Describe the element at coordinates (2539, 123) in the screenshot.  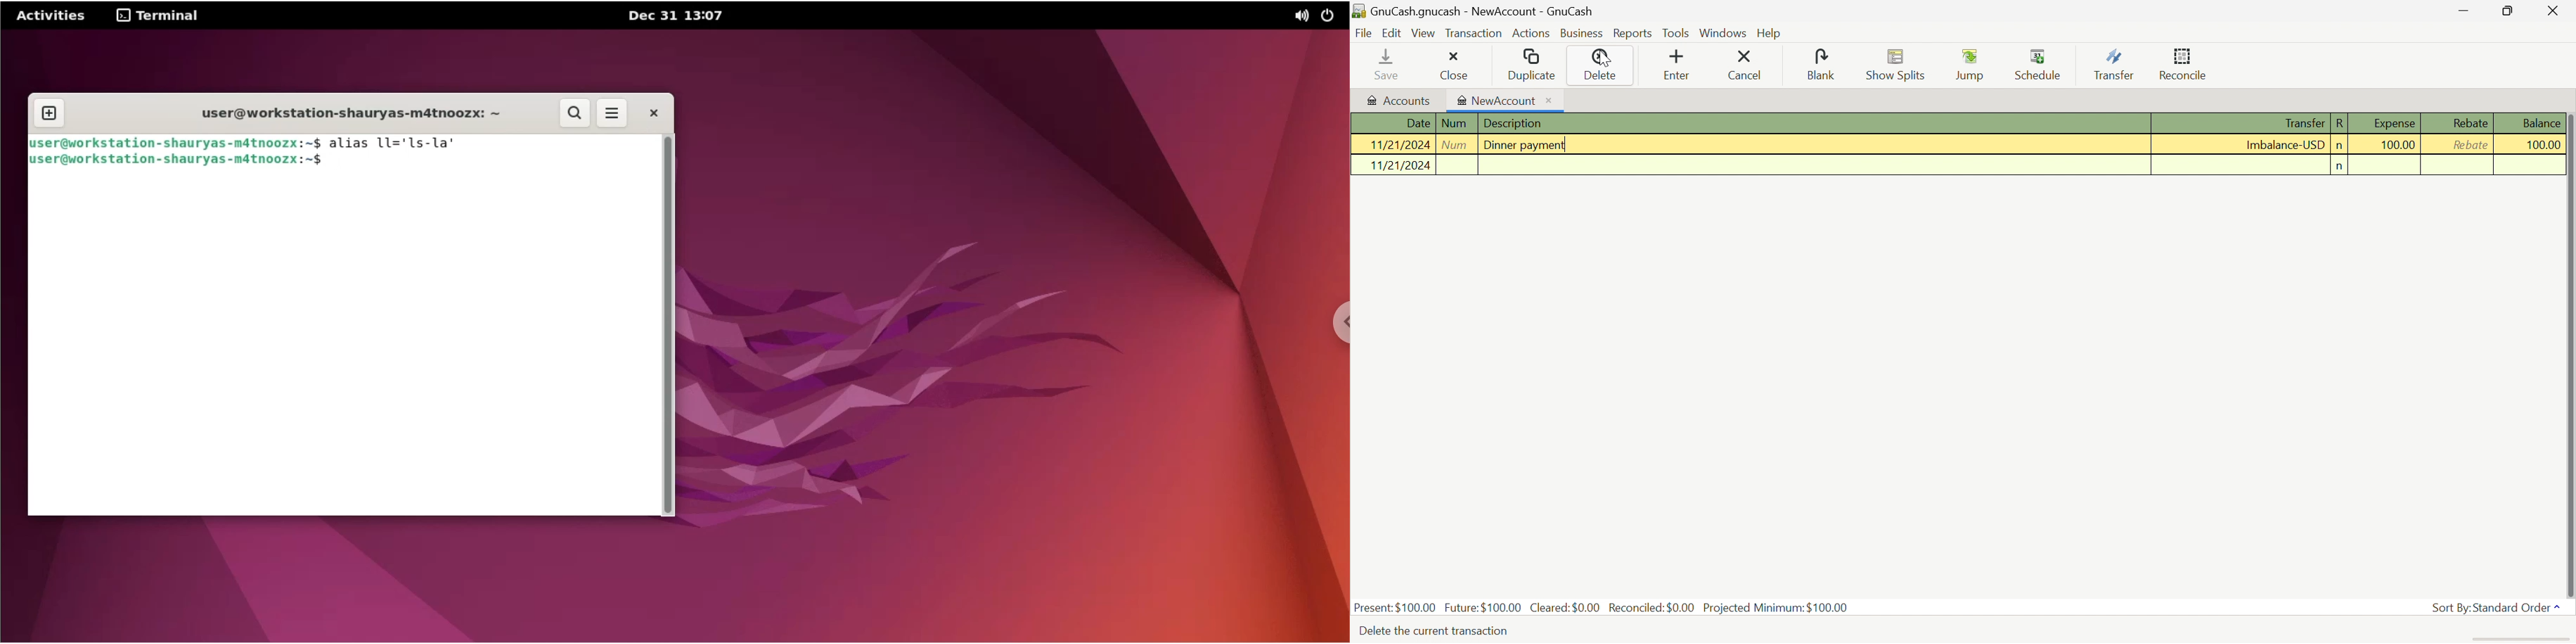
I see `Balance` at that location.